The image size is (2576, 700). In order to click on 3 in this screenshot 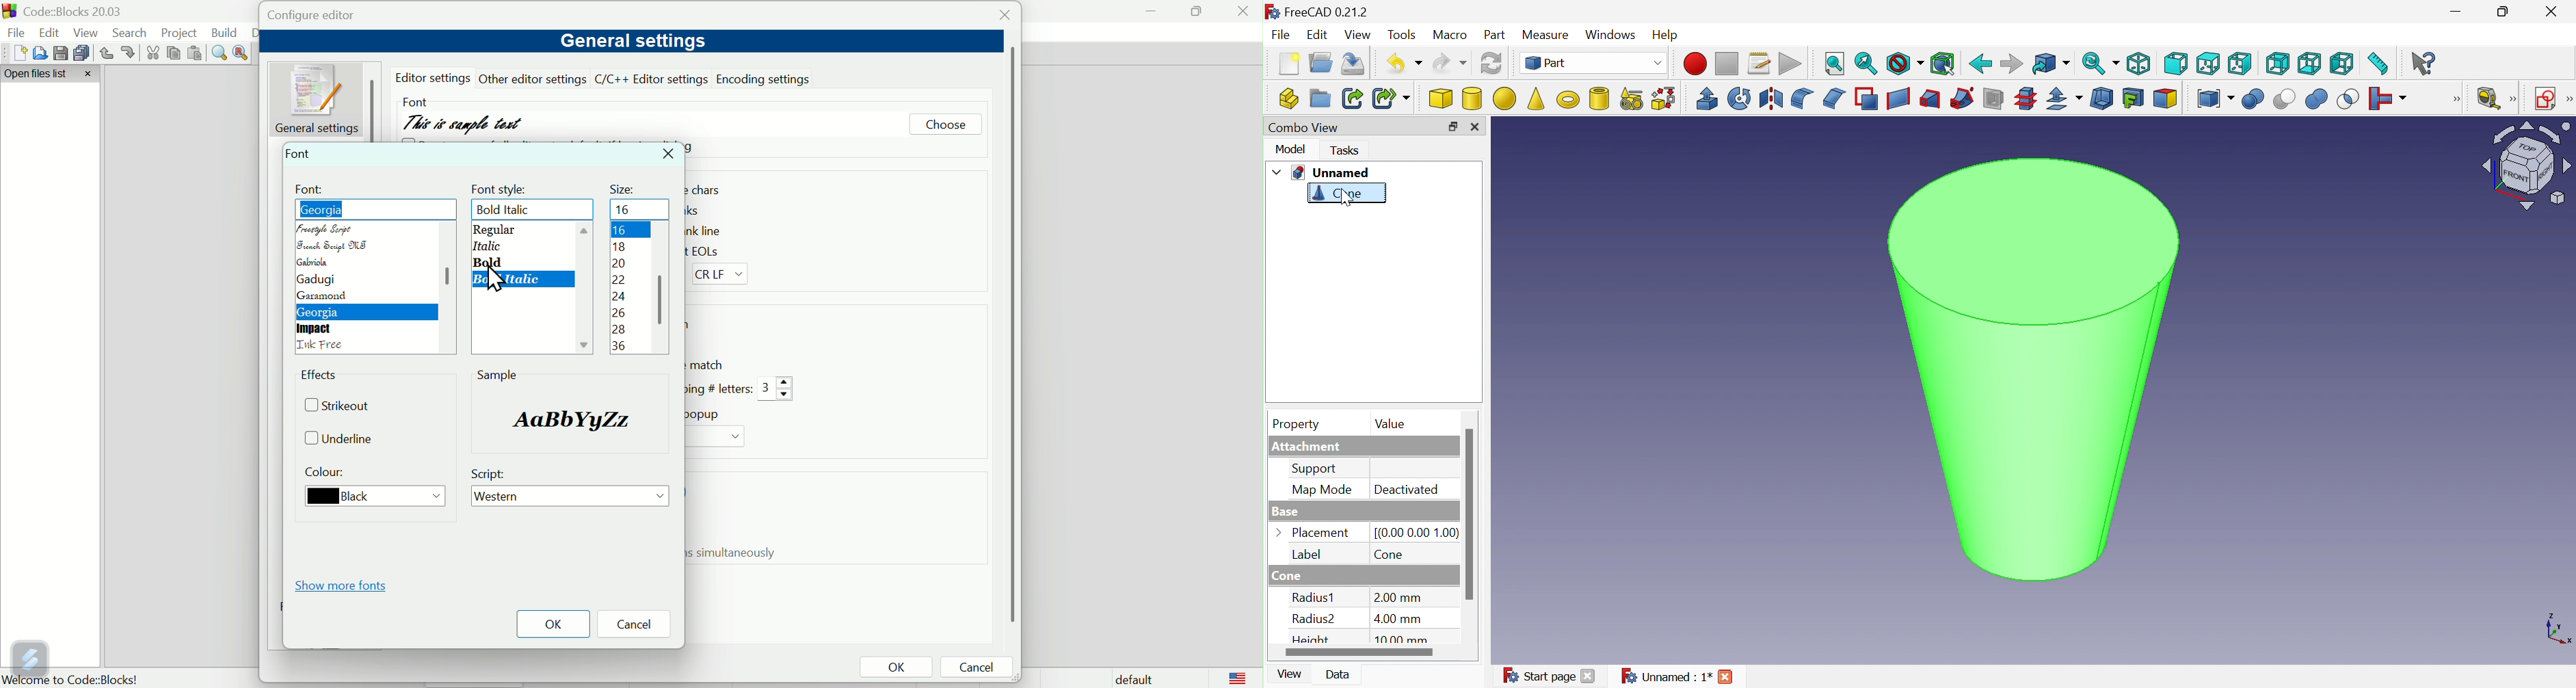, I will do `click(777, 390)`.